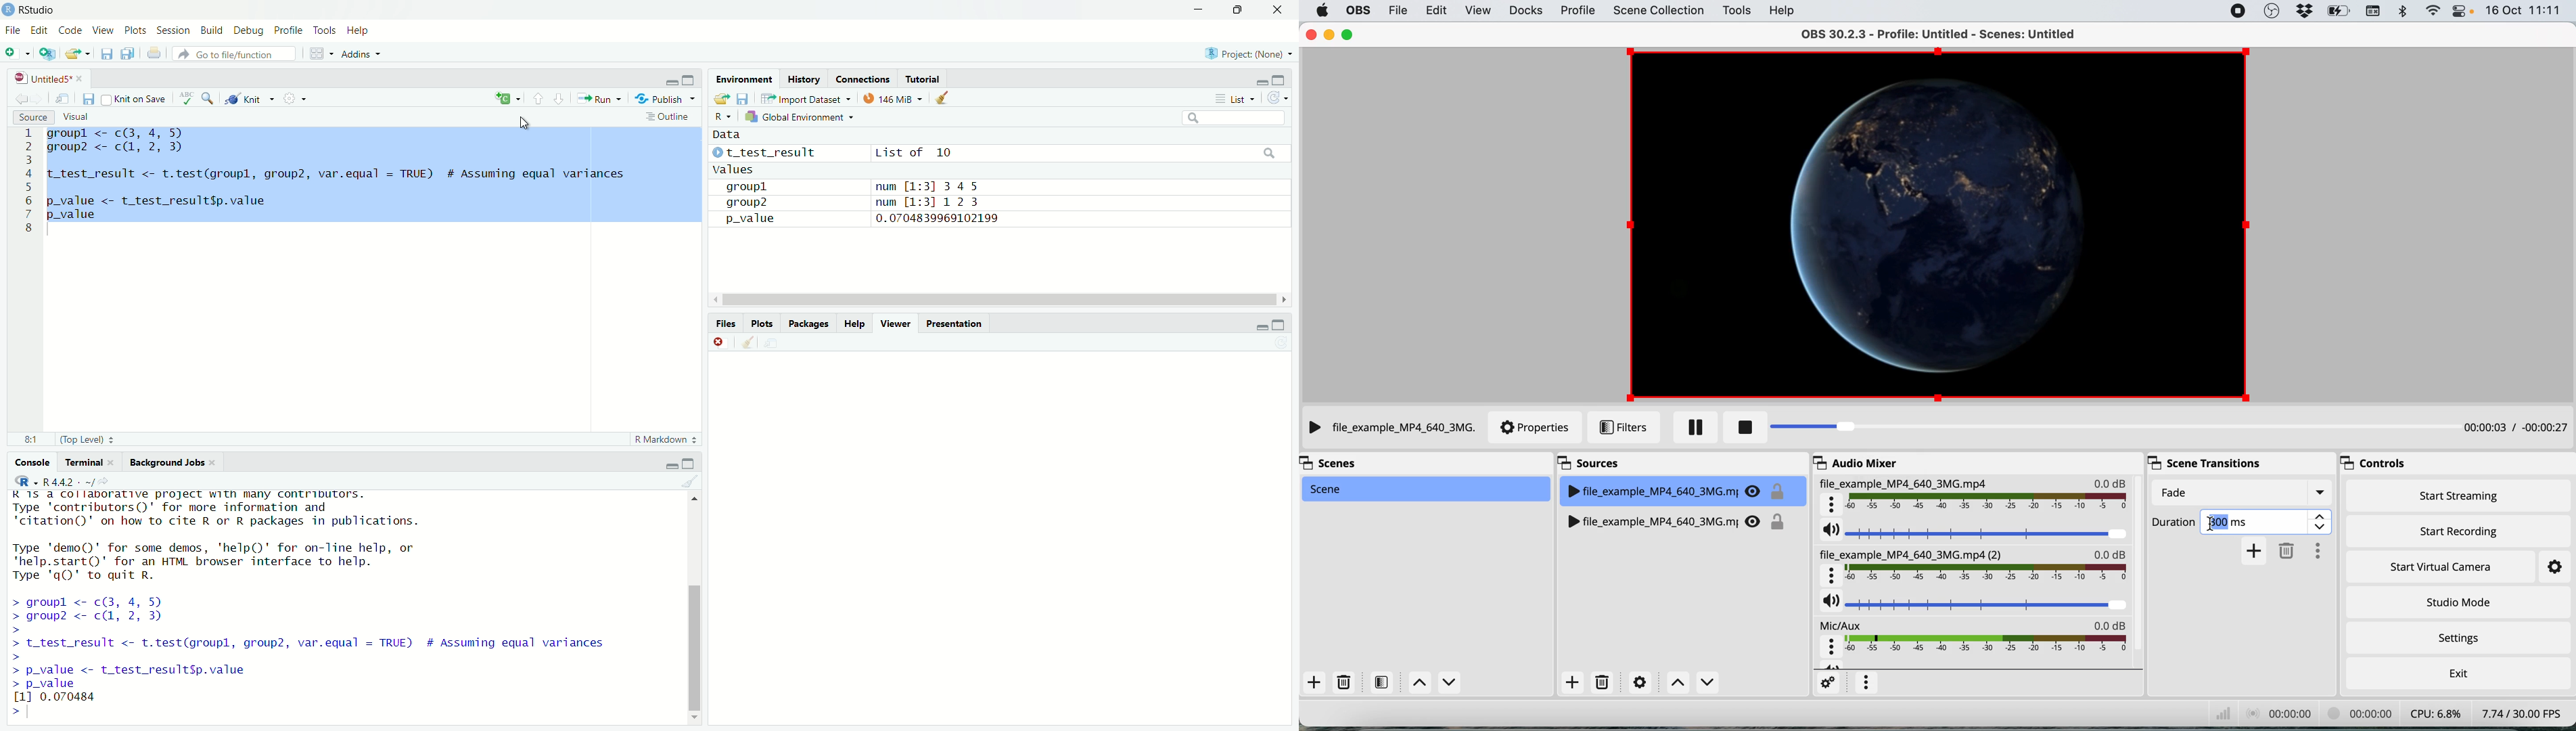 The height and width of the screenshot is (756, 2576). Describe the element at coordinates (689, 80) in the screenshot. I see `maximise` at that location.